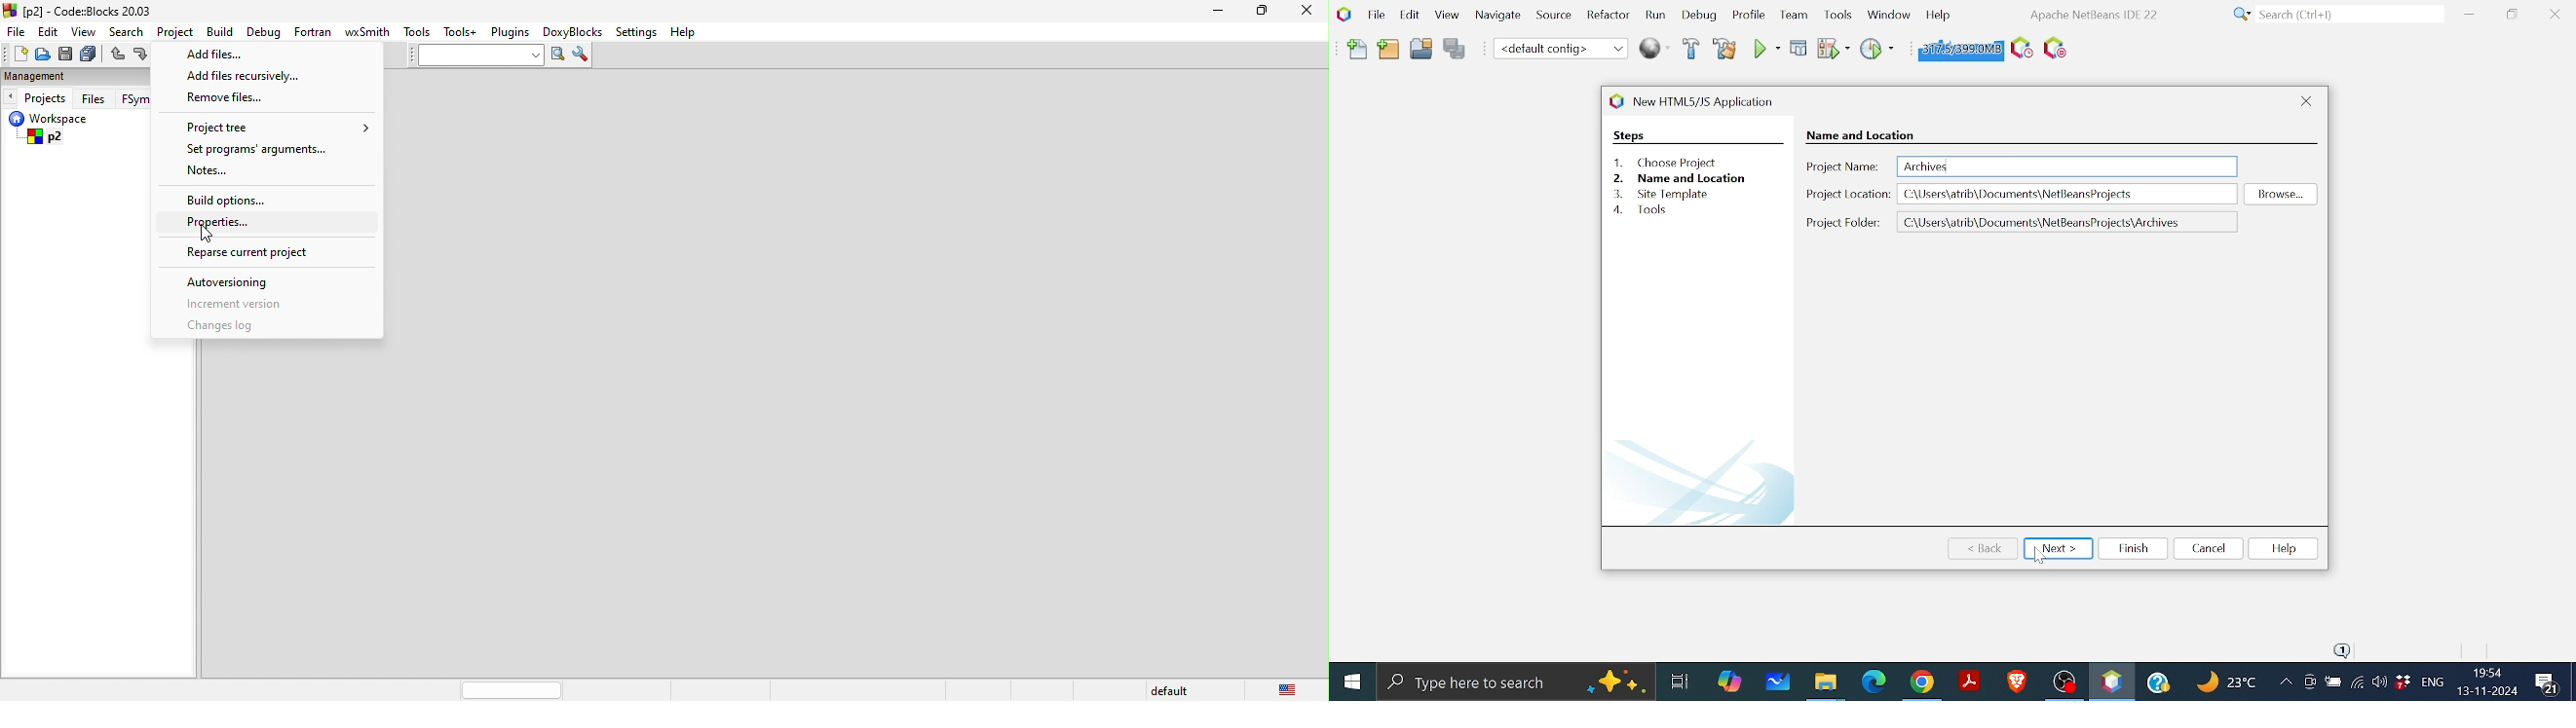 The image size is (2576, 728). What do you see at coordinates (556, 55) in the screenshot?
I see `run search` at bounding box center [556, 55].